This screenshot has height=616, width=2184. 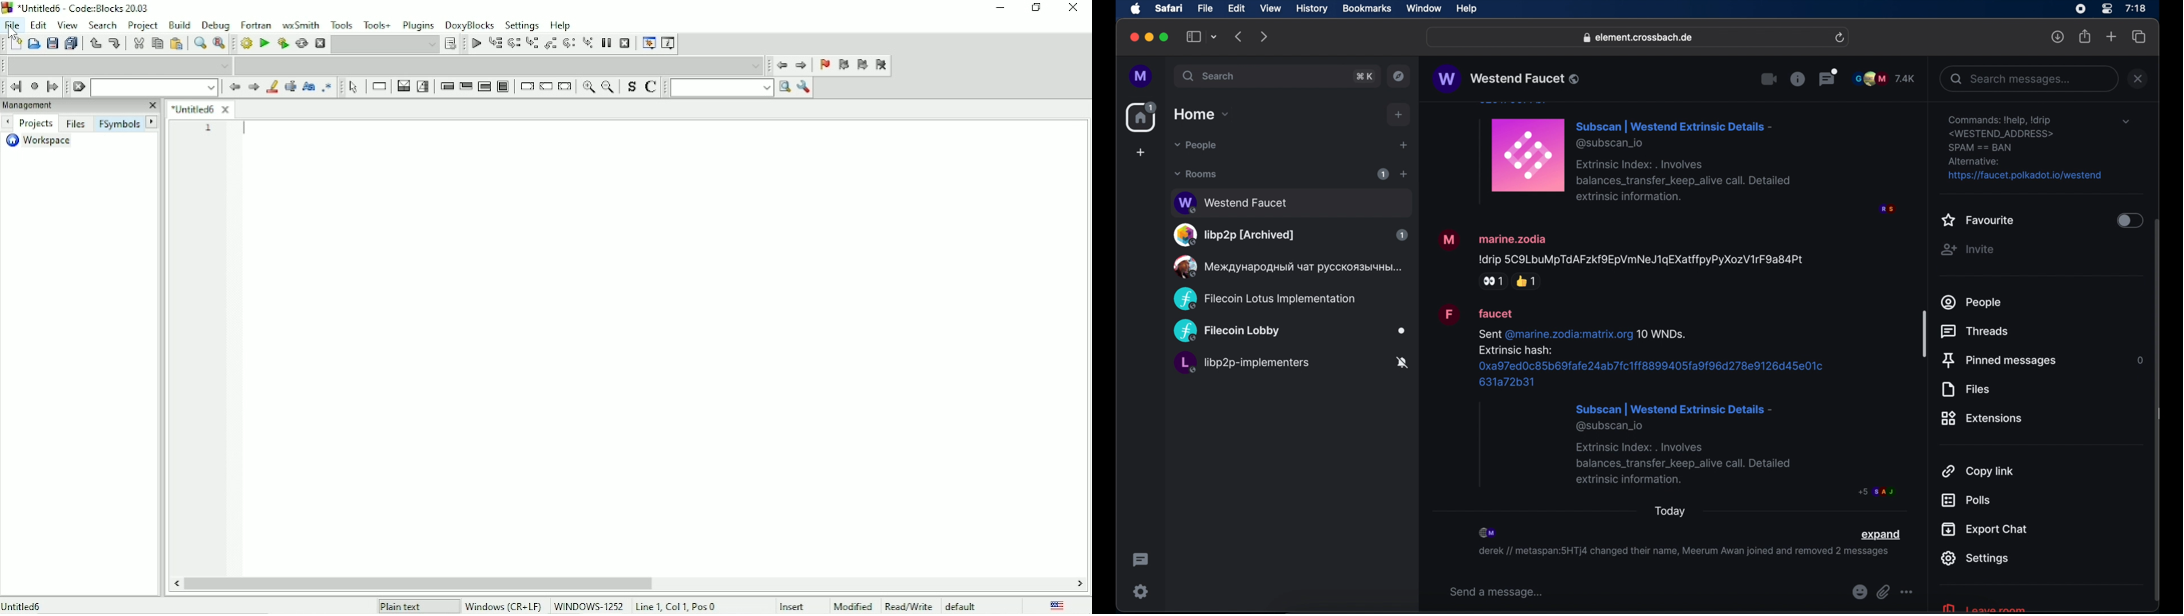 What do you see at coordinates (95, 43) in the screenshot?
I see `undo` at bounding box center [95, 43].